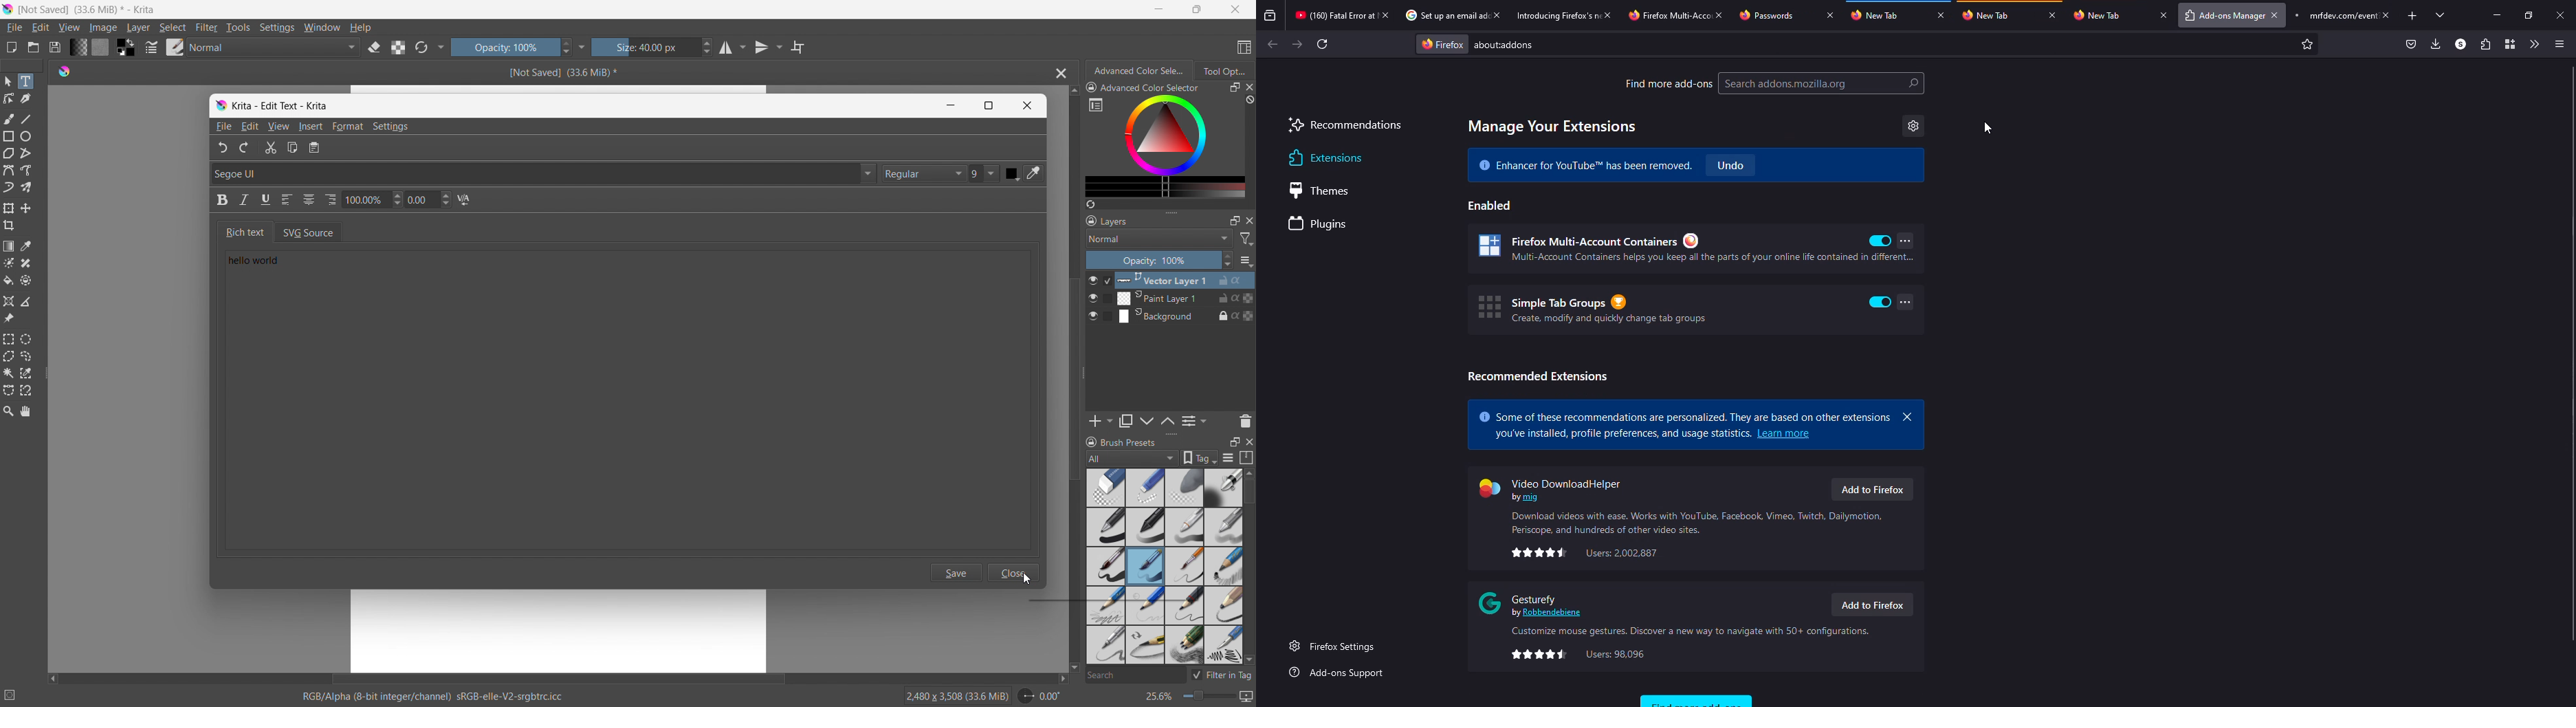 This screenshot has width=2576, height=728. What do you see at coordinates (138, 27) in the screenshot?
I see `layer` at bounding box center [138, 27].